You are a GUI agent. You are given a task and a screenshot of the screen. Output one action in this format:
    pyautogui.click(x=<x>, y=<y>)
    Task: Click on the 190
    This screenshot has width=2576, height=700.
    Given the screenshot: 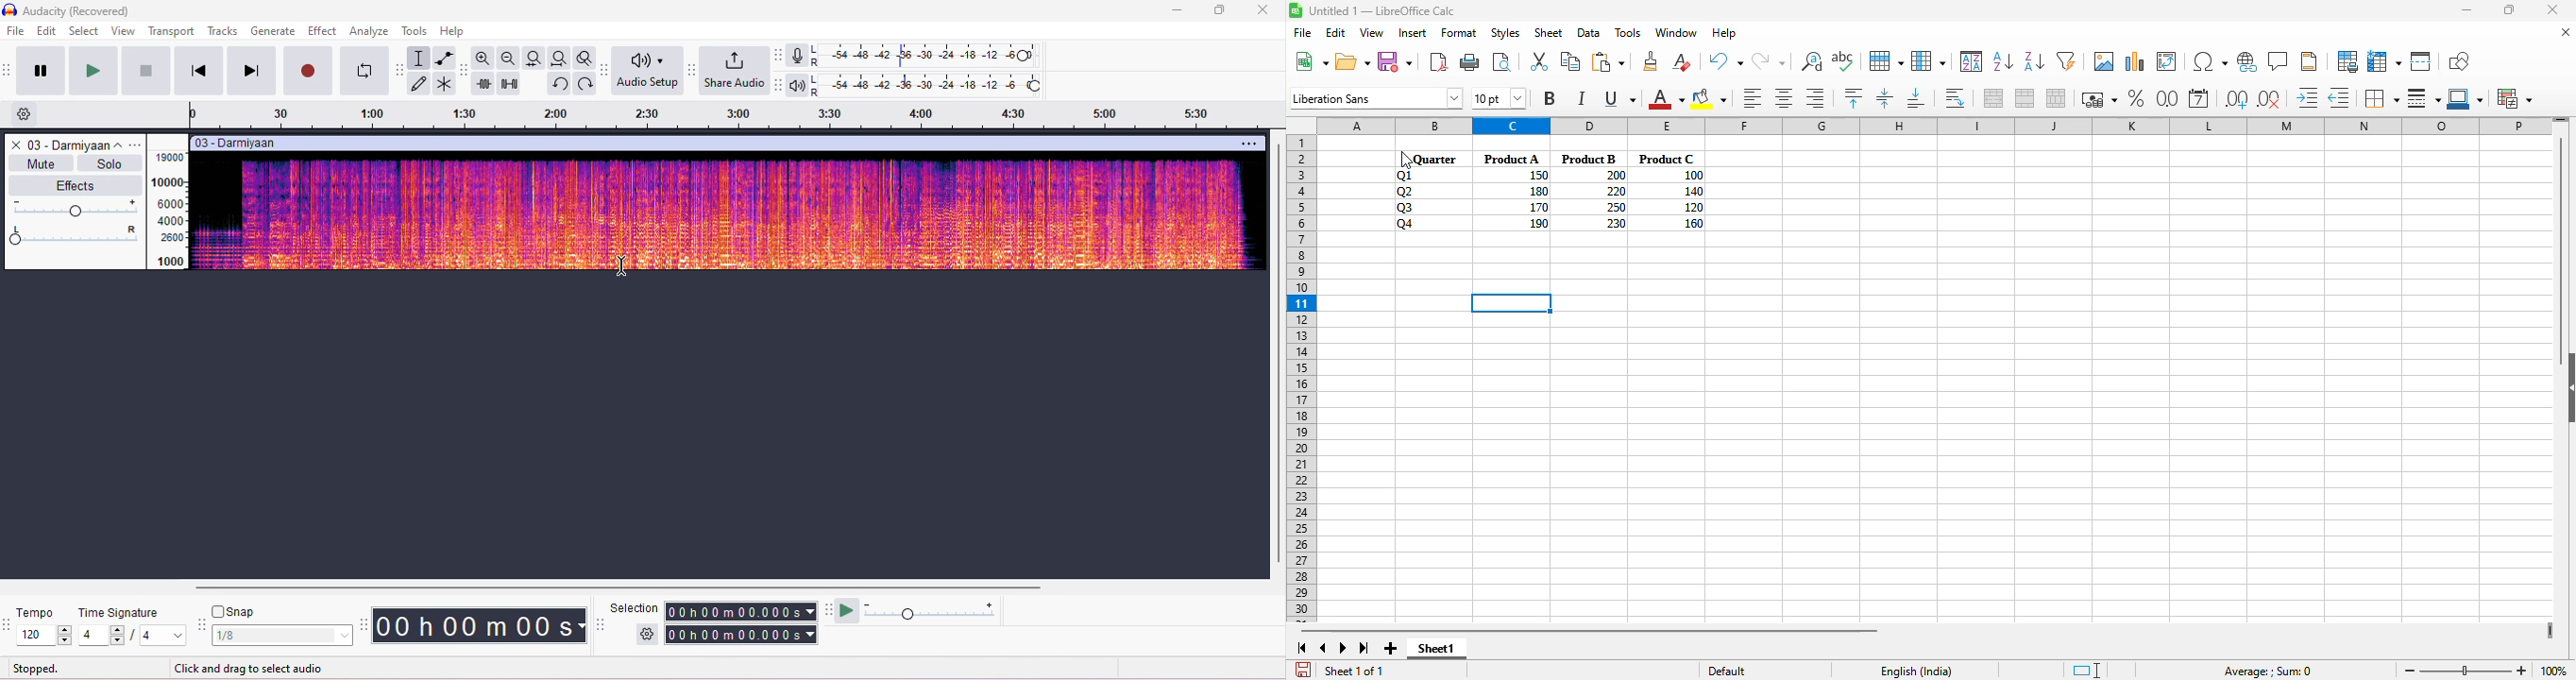 What is the action you would take?
    pyautogui.click(x=1538, y=223)
    